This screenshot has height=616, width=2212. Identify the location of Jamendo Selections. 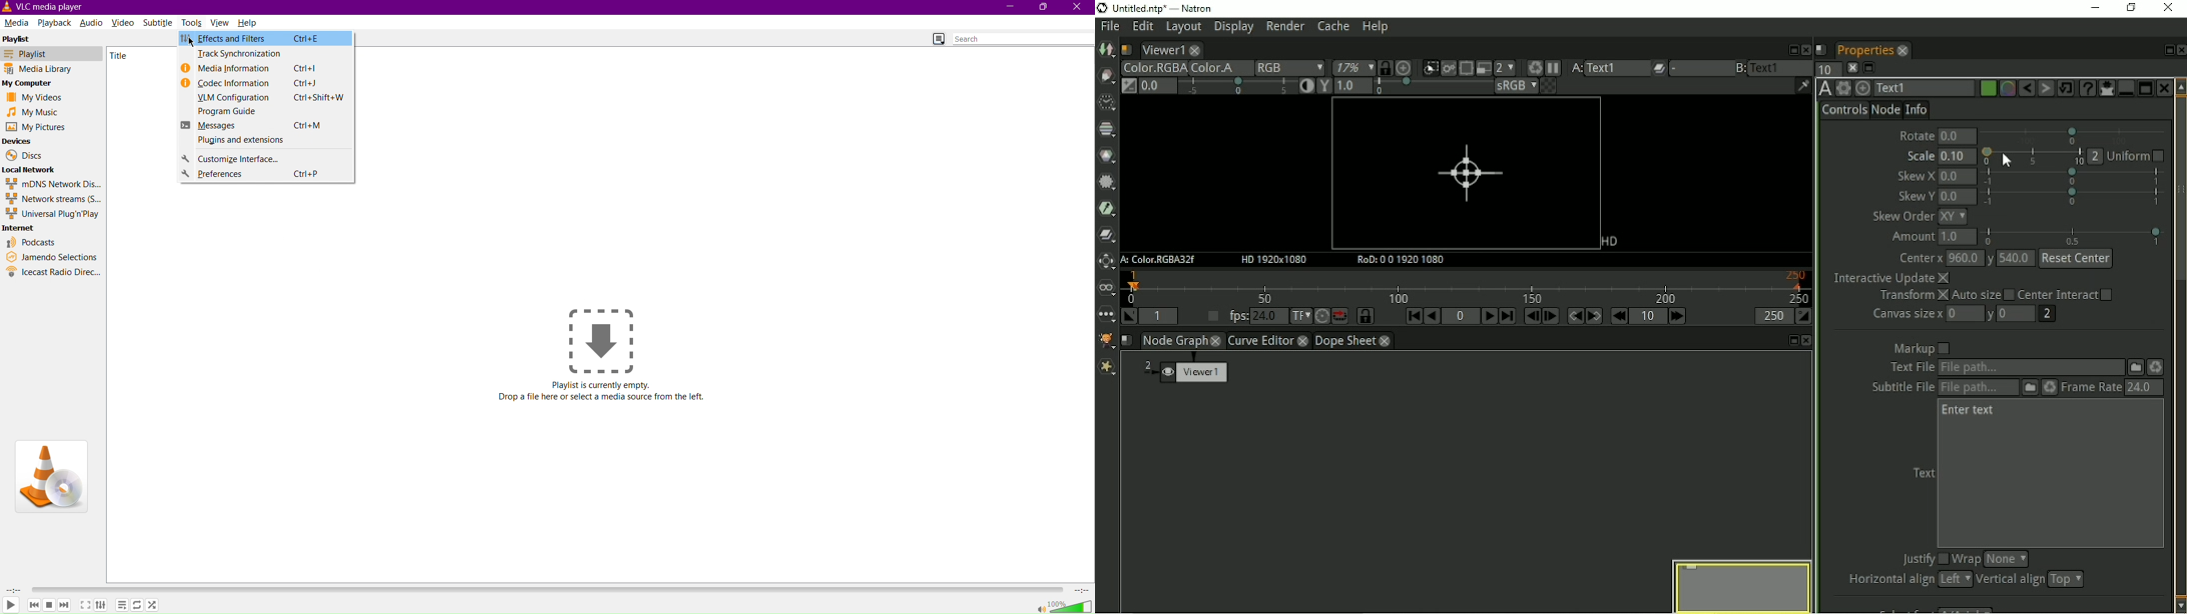
(52, 257).